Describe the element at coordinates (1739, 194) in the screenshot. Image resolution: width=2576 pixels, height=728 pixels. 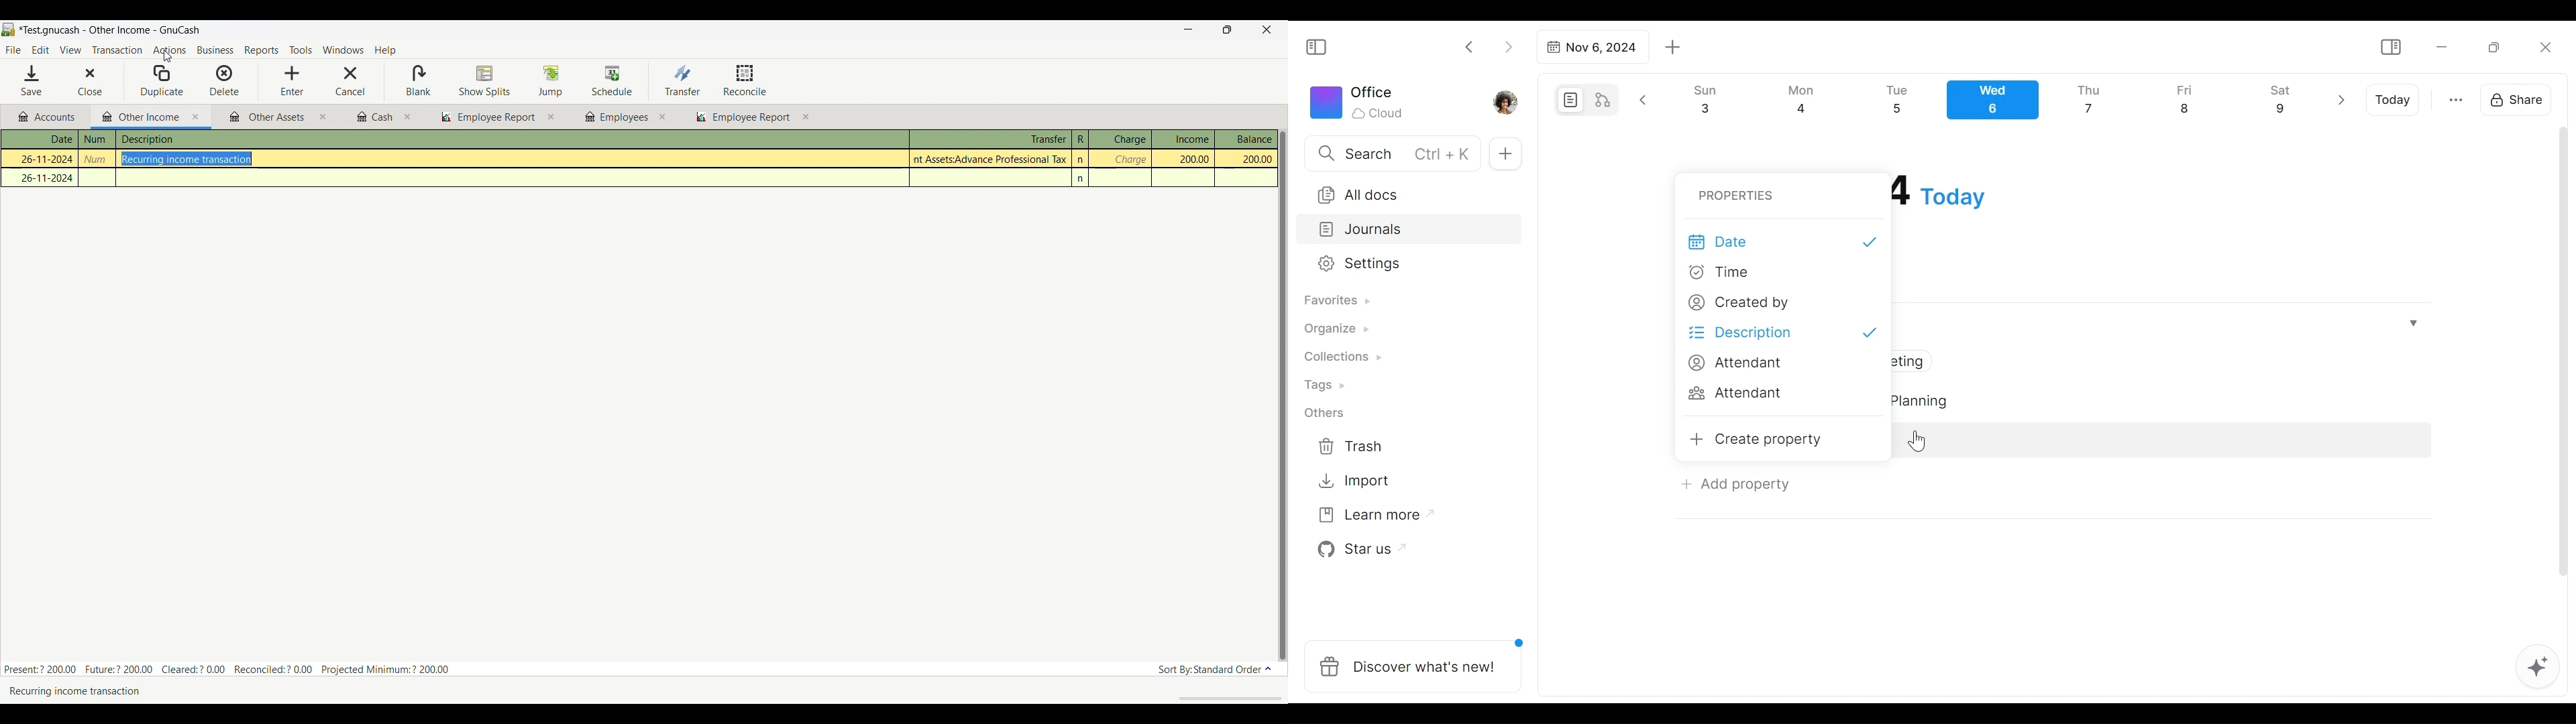
I see `Properties` at that location.